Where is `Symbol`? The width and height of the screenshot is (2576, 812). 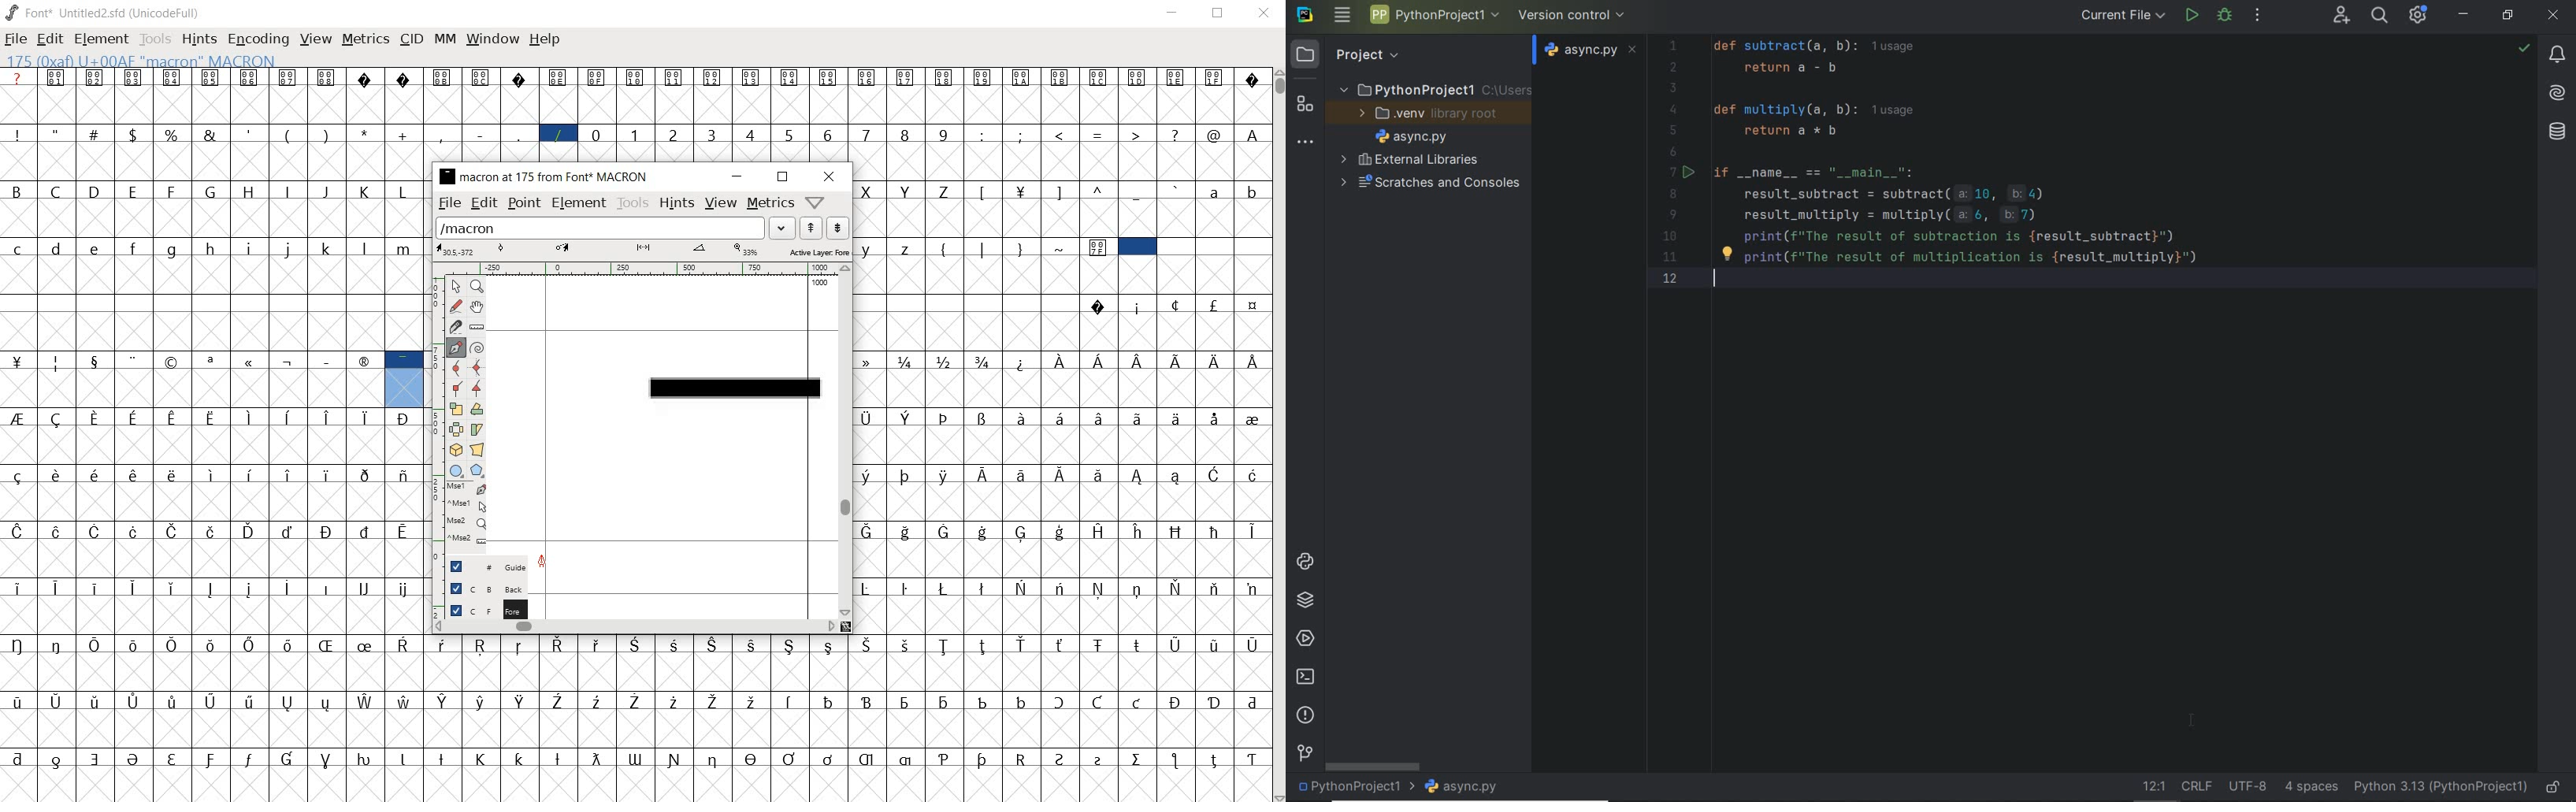
Symbol is located at coordinates (945, 361).